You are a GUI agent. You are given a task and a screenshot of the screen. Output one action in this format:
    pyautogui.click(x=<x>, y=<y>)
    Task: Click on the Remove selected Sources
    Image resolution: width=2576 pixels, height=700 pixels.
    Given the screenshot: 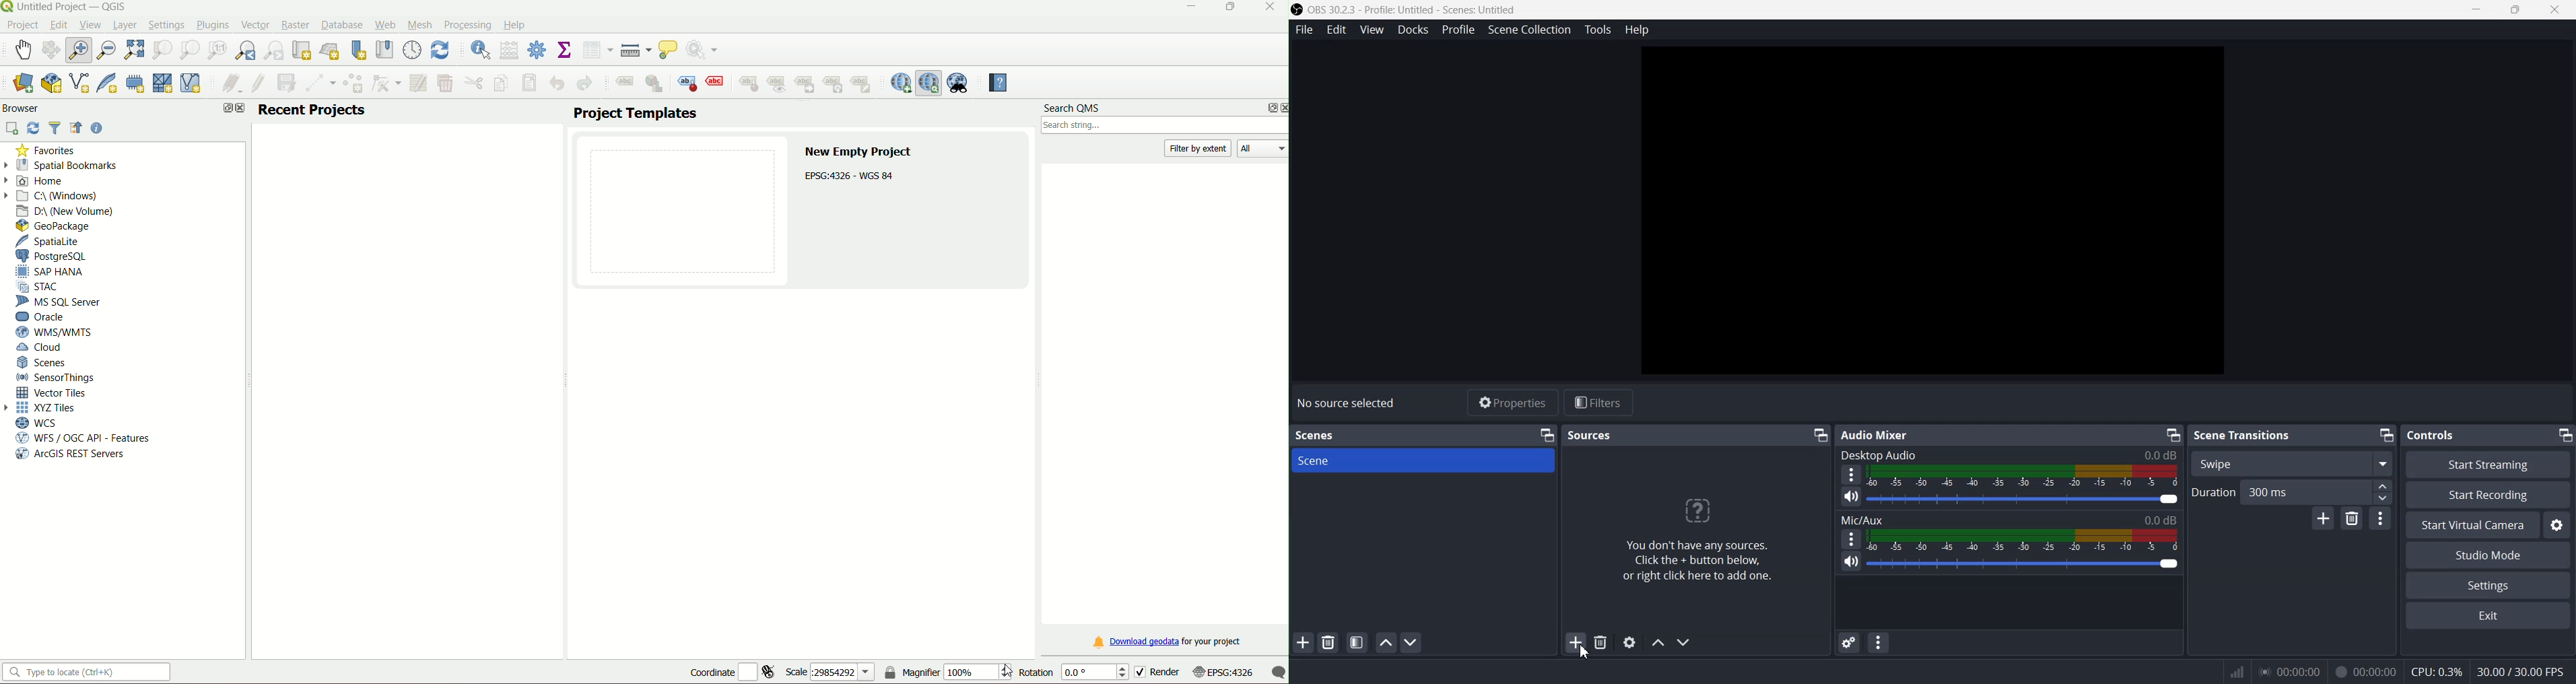 What is the action you would take?
    pyautogui.click(x=1602, y=642)
    